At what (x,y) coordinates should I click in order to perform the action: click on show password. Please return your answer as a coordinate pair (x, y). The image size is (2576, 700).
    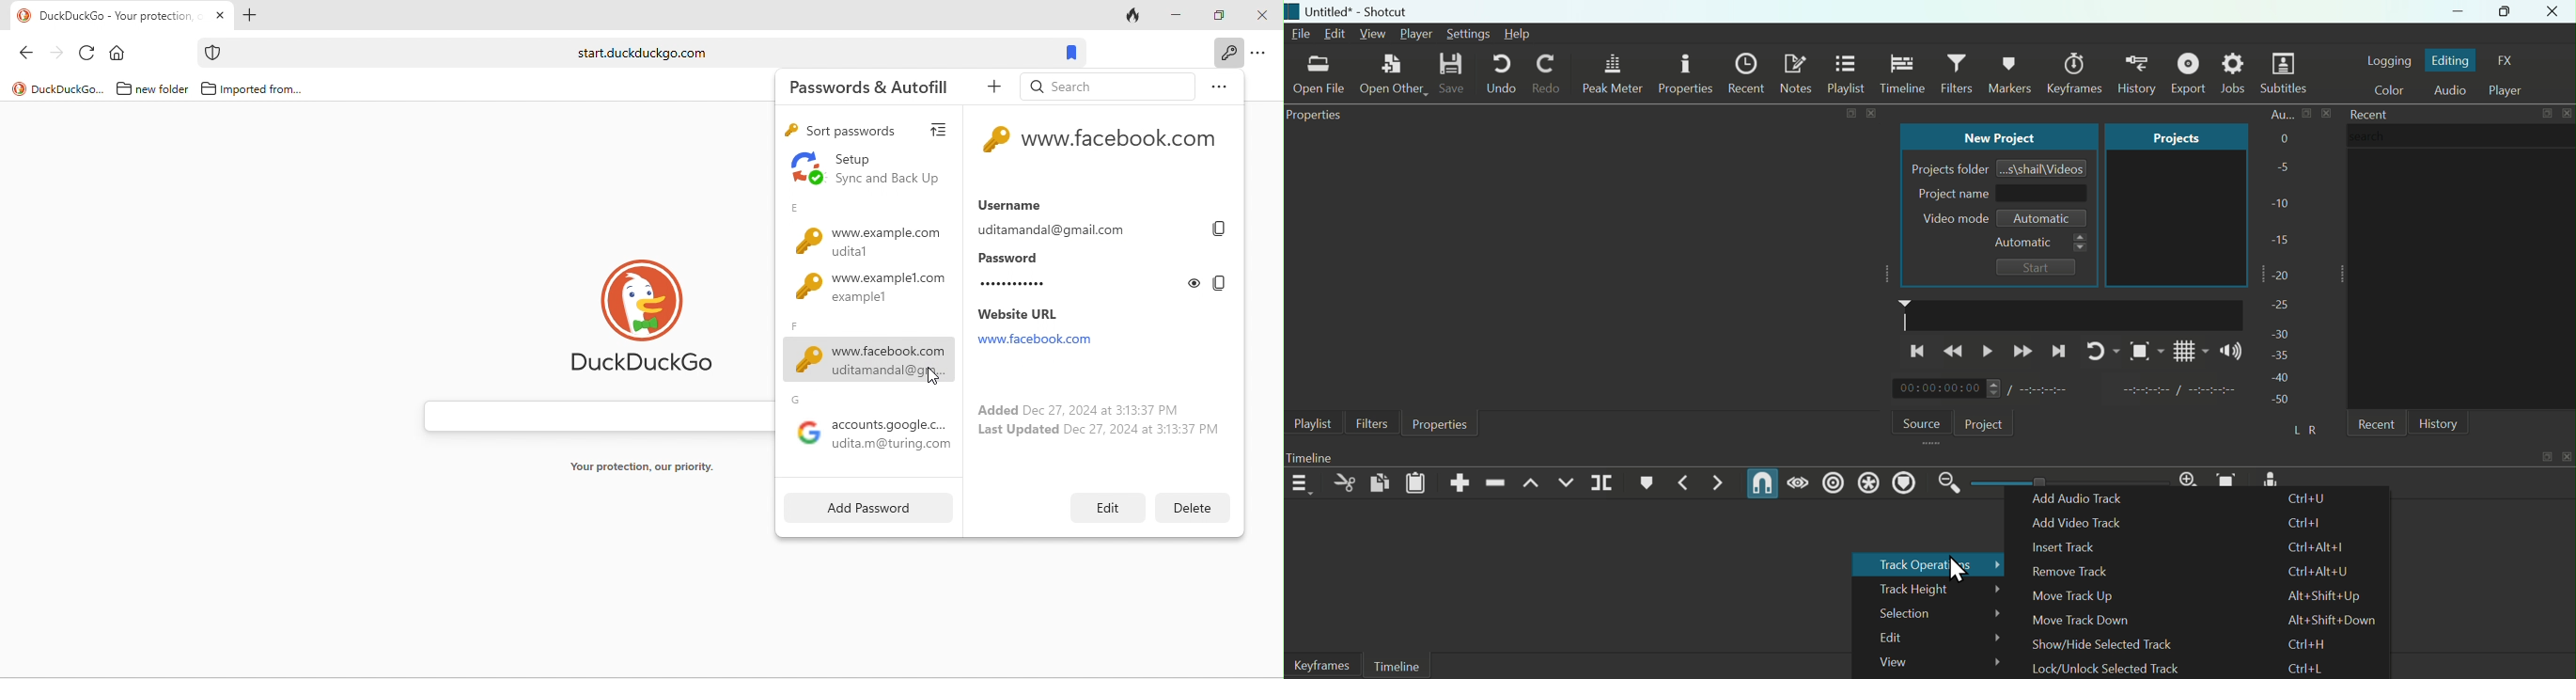
    Looking at the image, I should click on (1195, 282).